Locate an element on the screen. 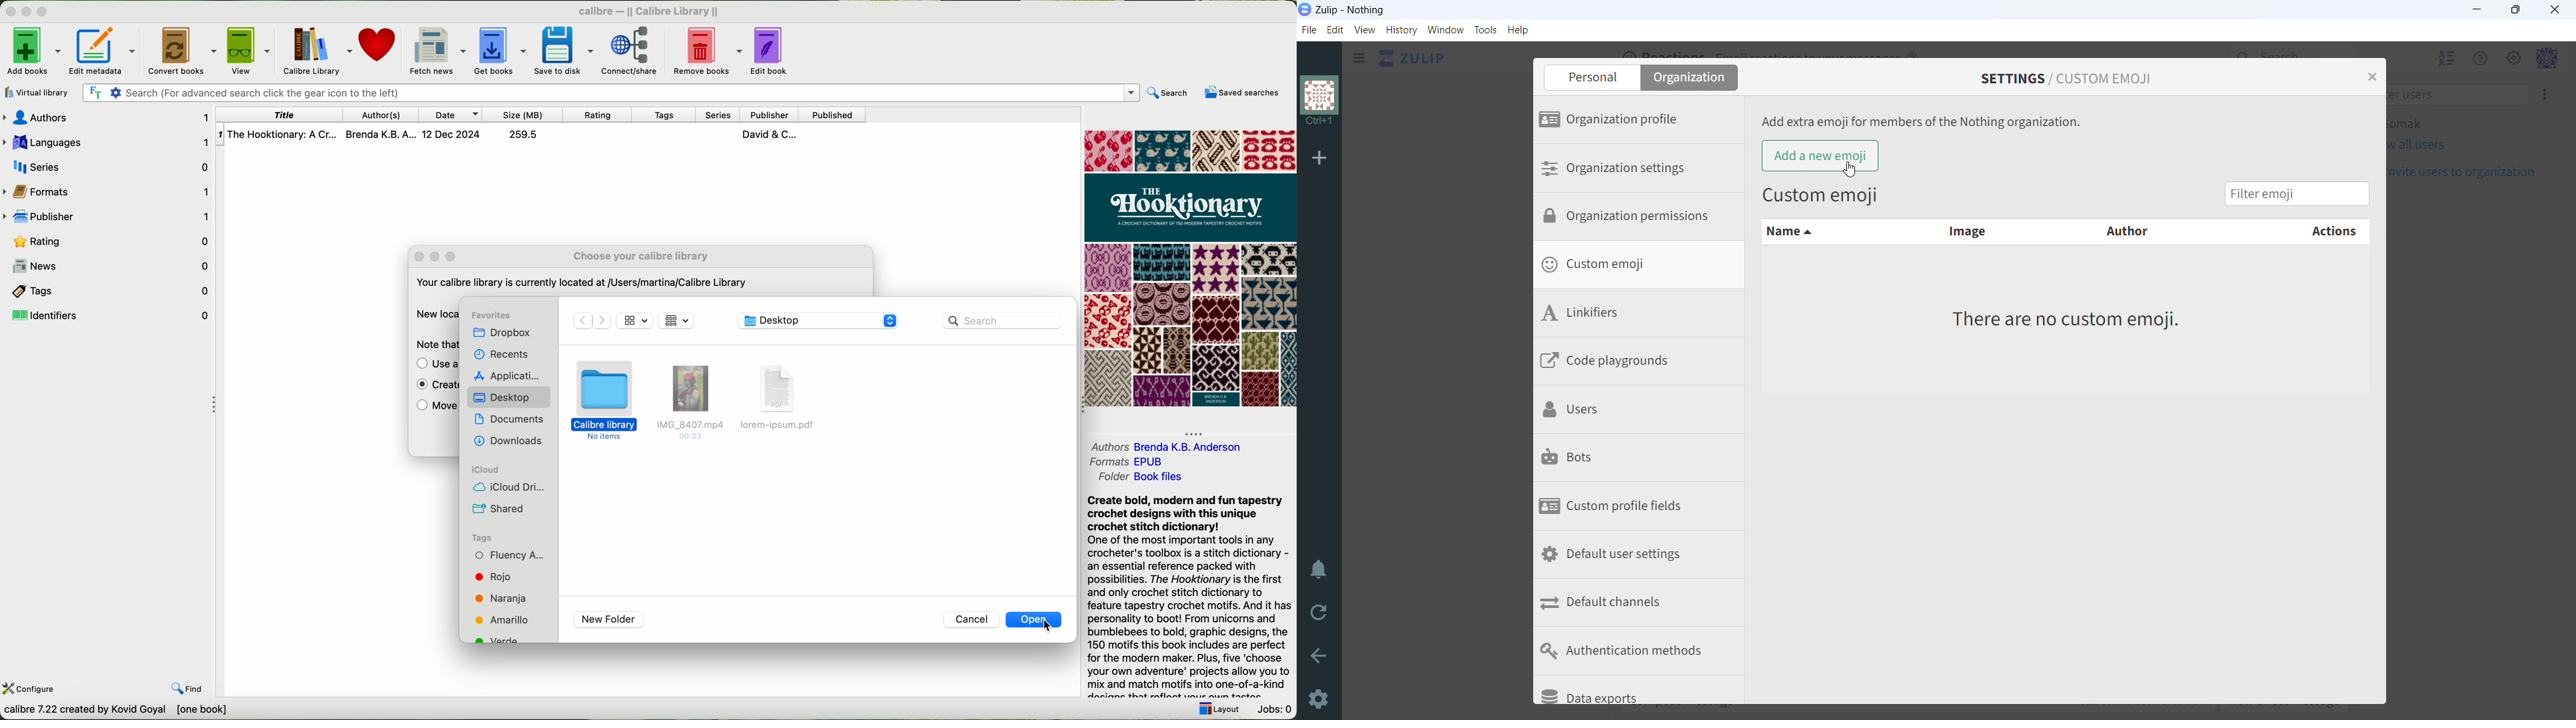 Image resolution: width=2576 pixels, height=728 pixels. open sidebar menu is located at coordinates (1359, 58).